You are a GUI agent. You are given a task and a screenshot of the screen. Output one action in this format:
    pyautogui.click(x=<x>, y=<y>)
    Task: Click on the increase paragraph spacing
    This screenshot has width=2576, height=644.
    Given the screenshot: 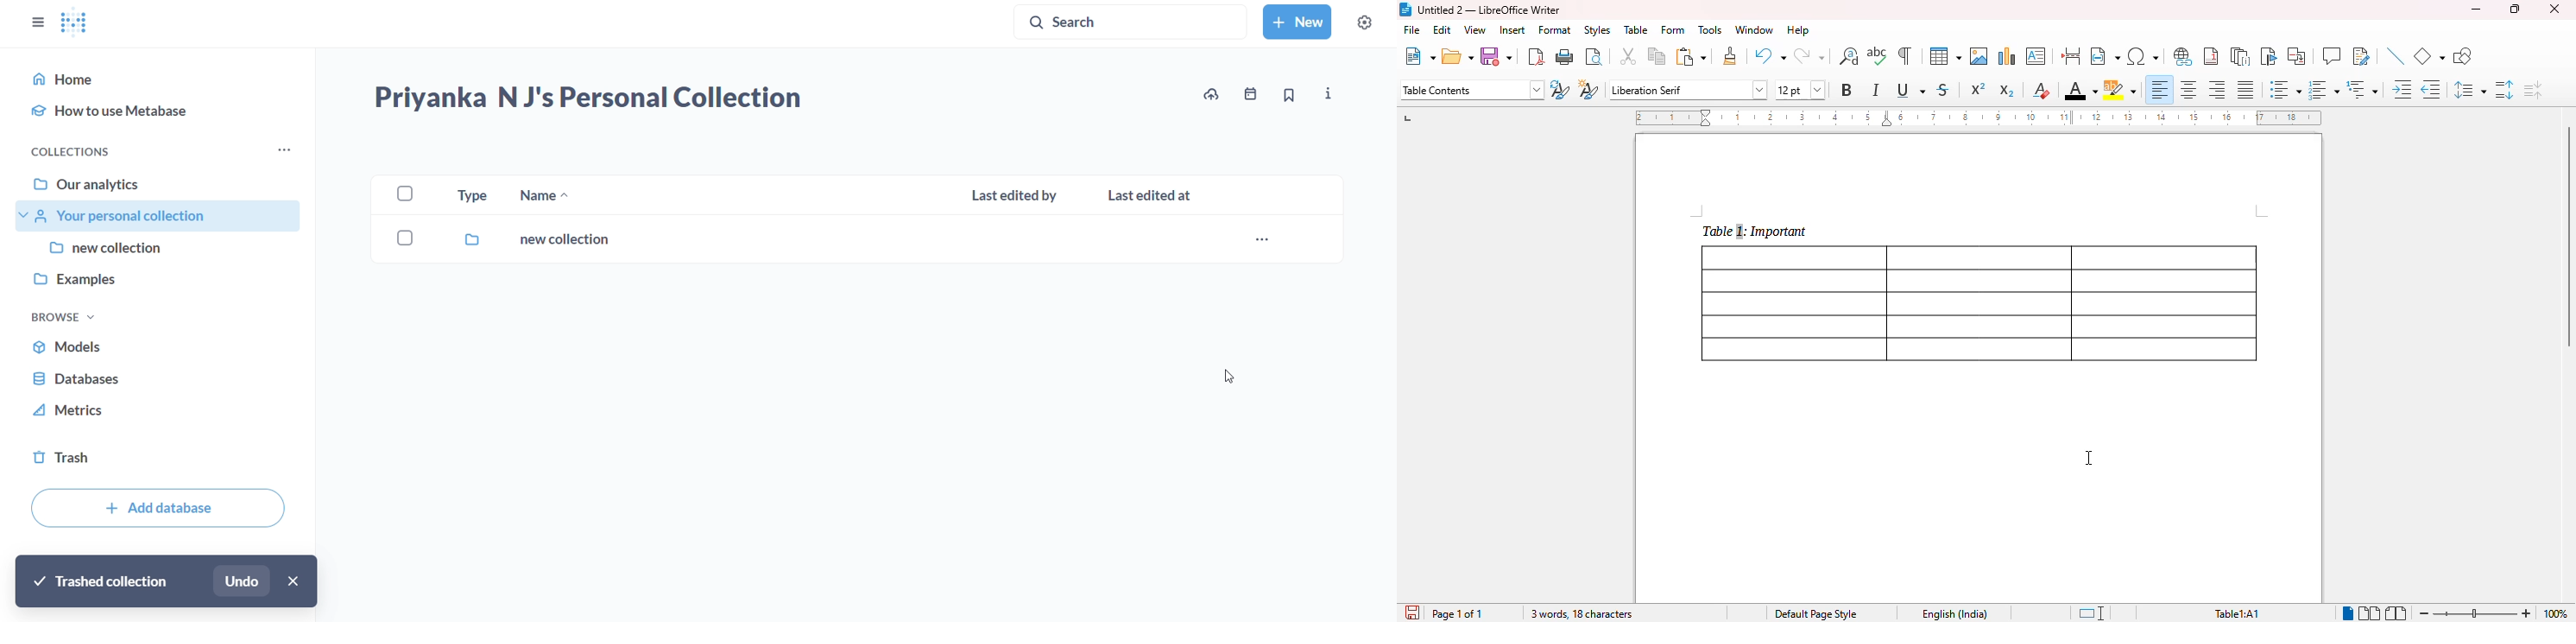 What is the action you would take?
    pyautogui.click(x=2504, y=90)
    